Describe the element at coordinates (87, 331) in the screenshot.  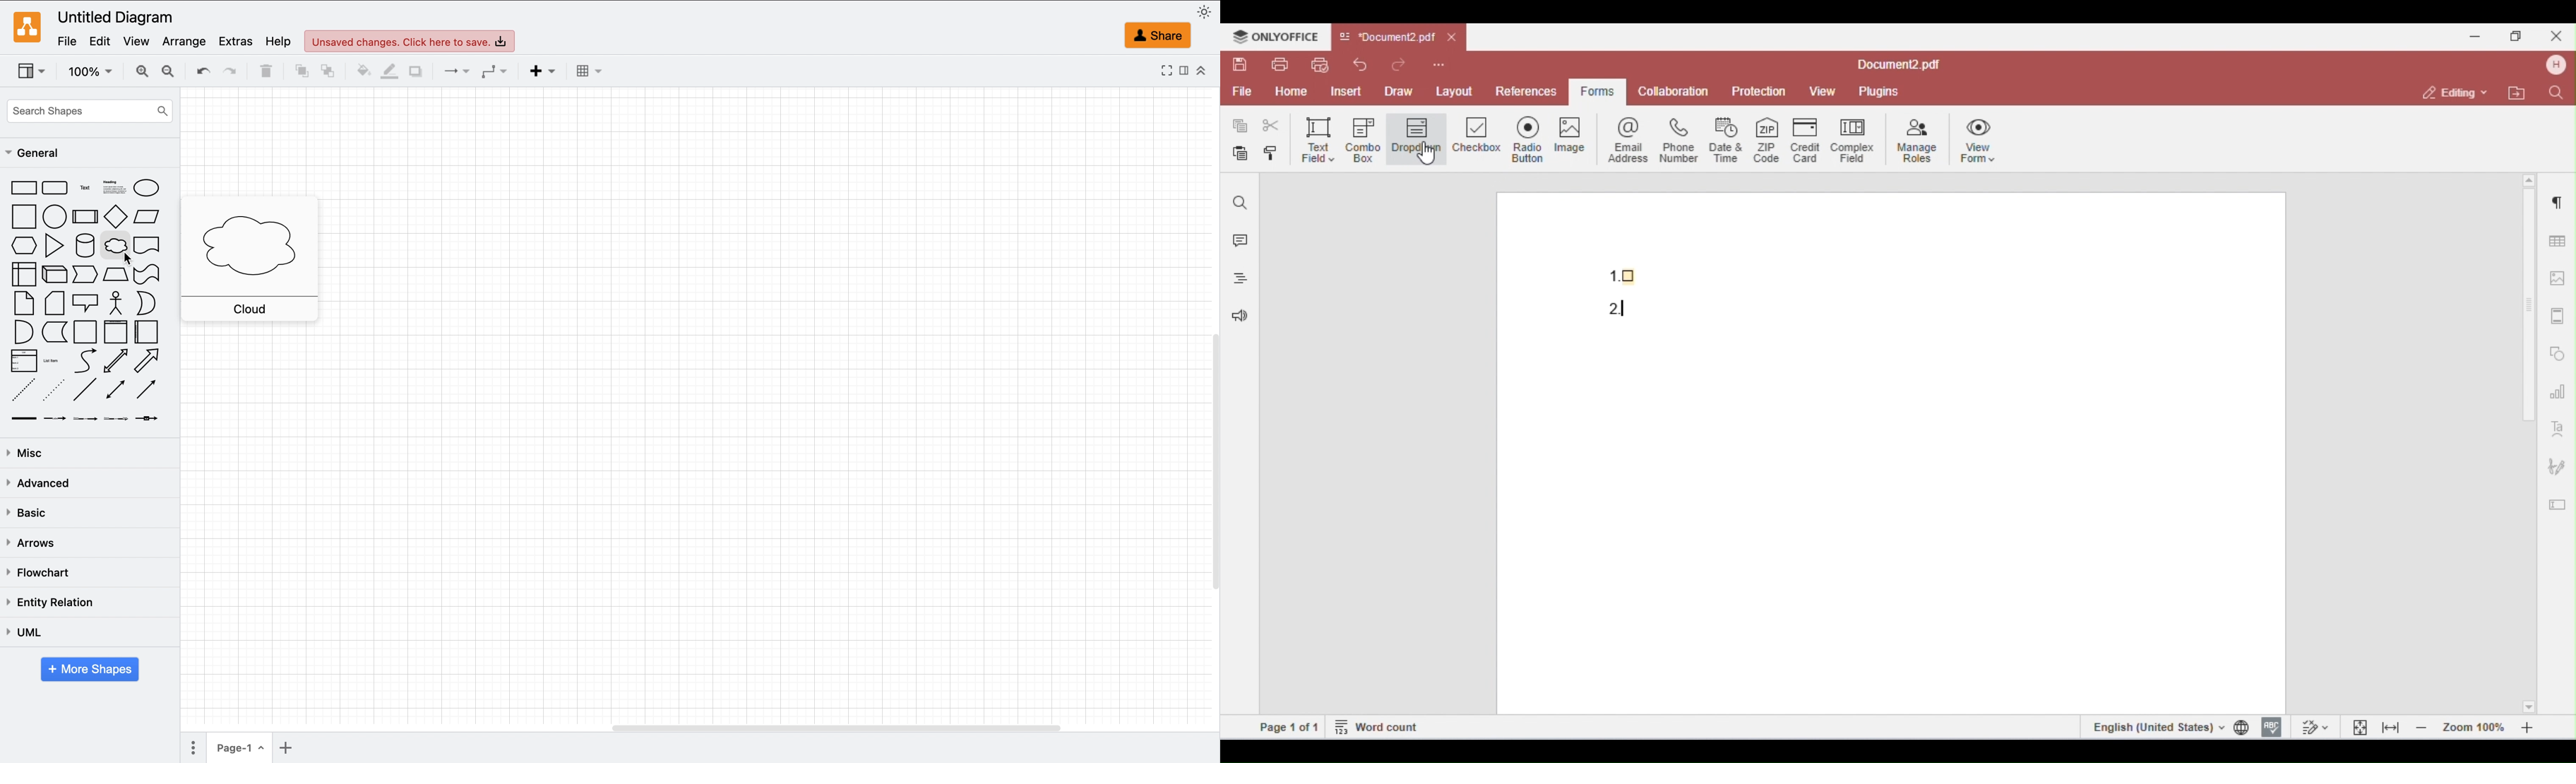
I see `container` at that location.